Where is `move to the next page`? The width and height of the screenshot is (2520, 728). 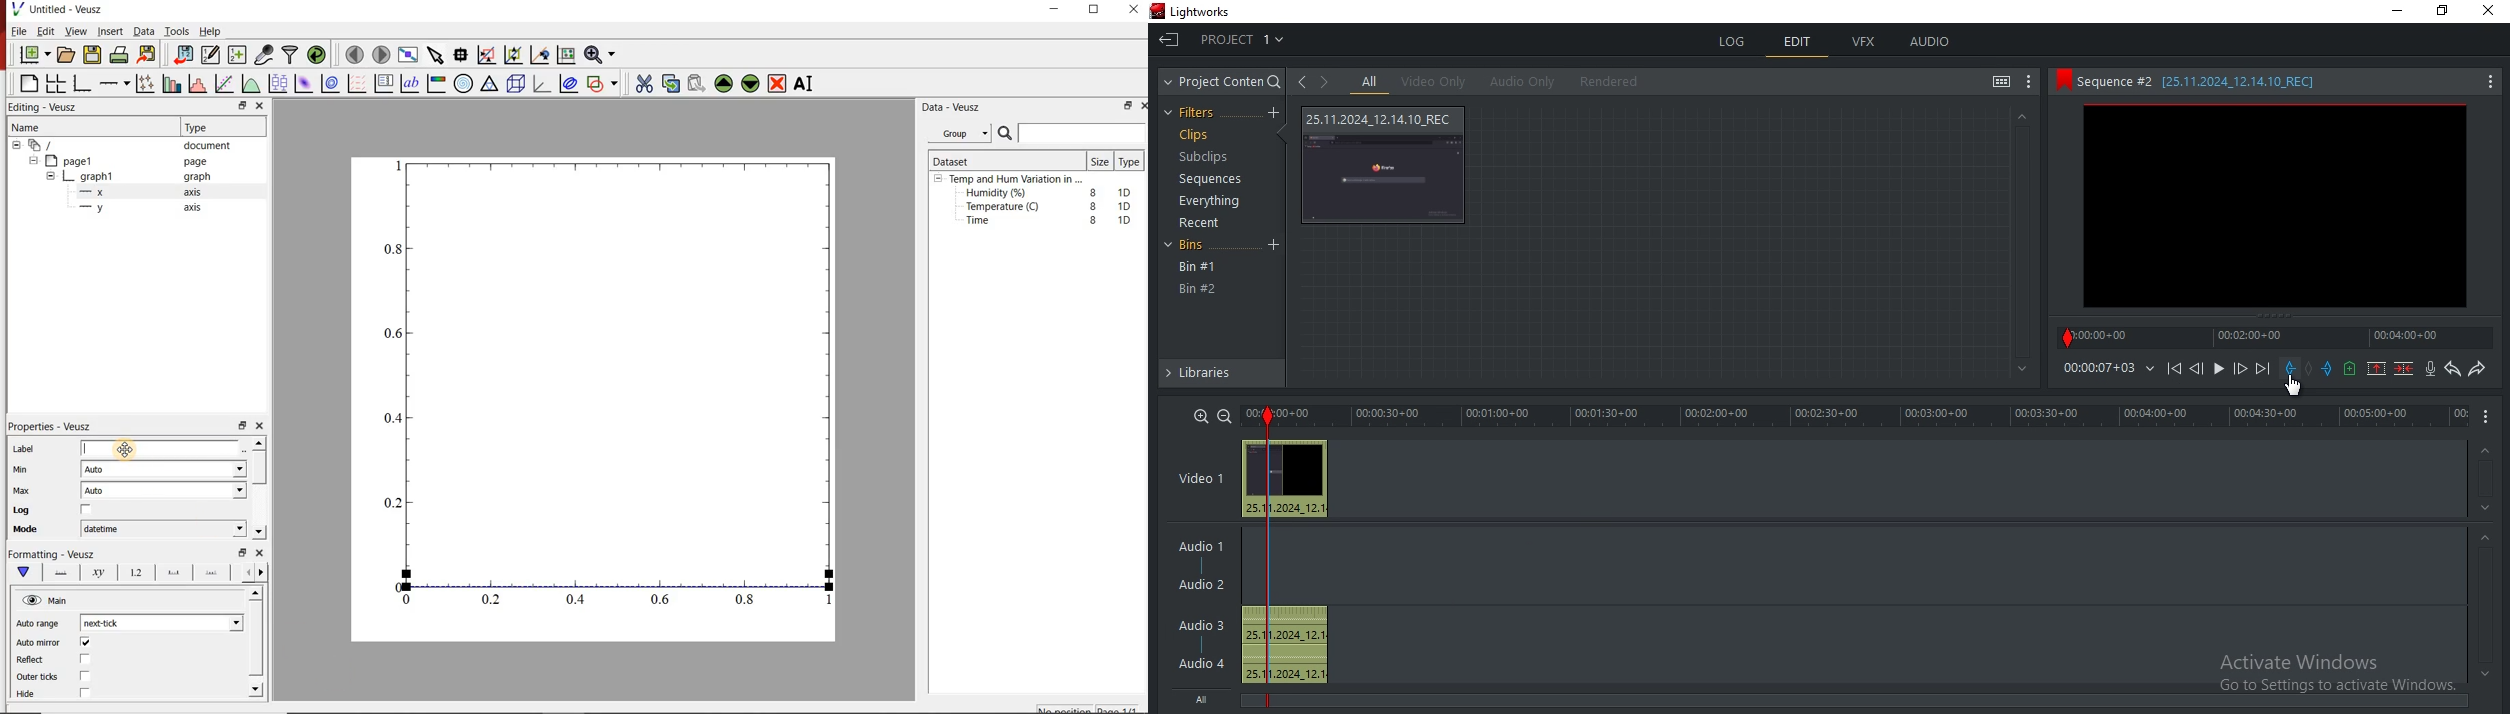
move to the next page is located at coordinates (381, 54).